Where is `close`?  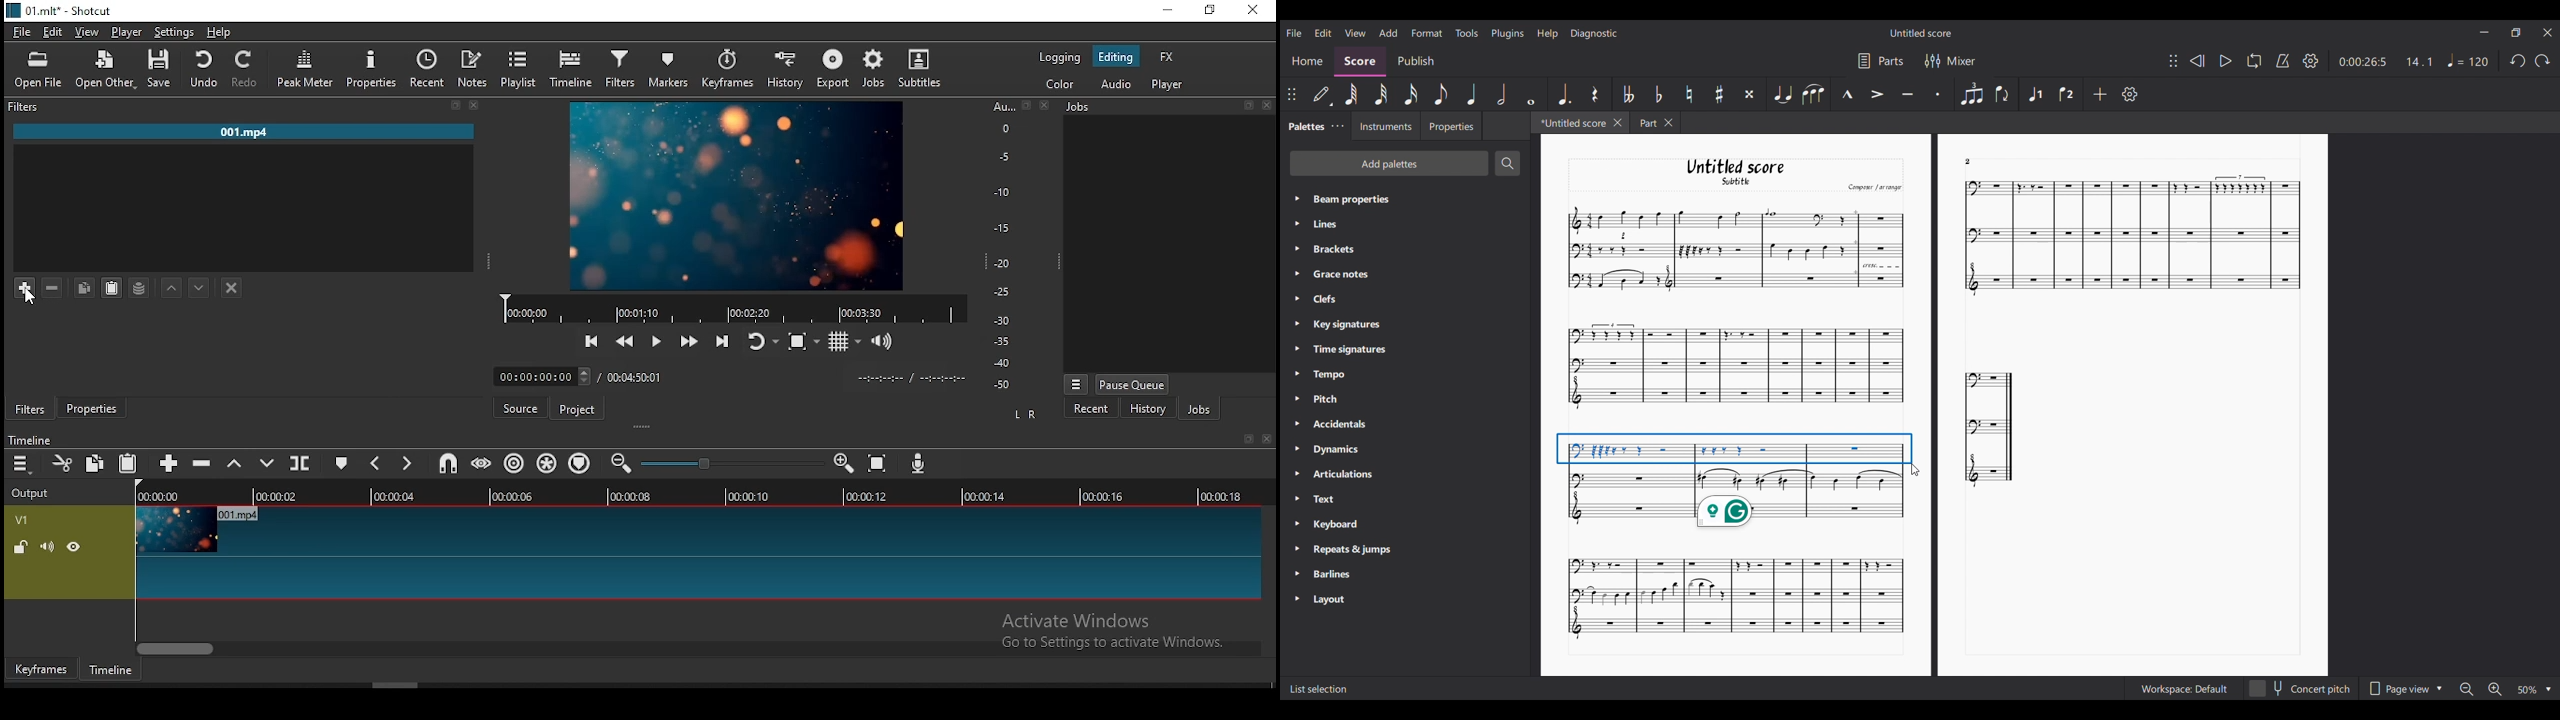 close is located at coordinates (473, 107).